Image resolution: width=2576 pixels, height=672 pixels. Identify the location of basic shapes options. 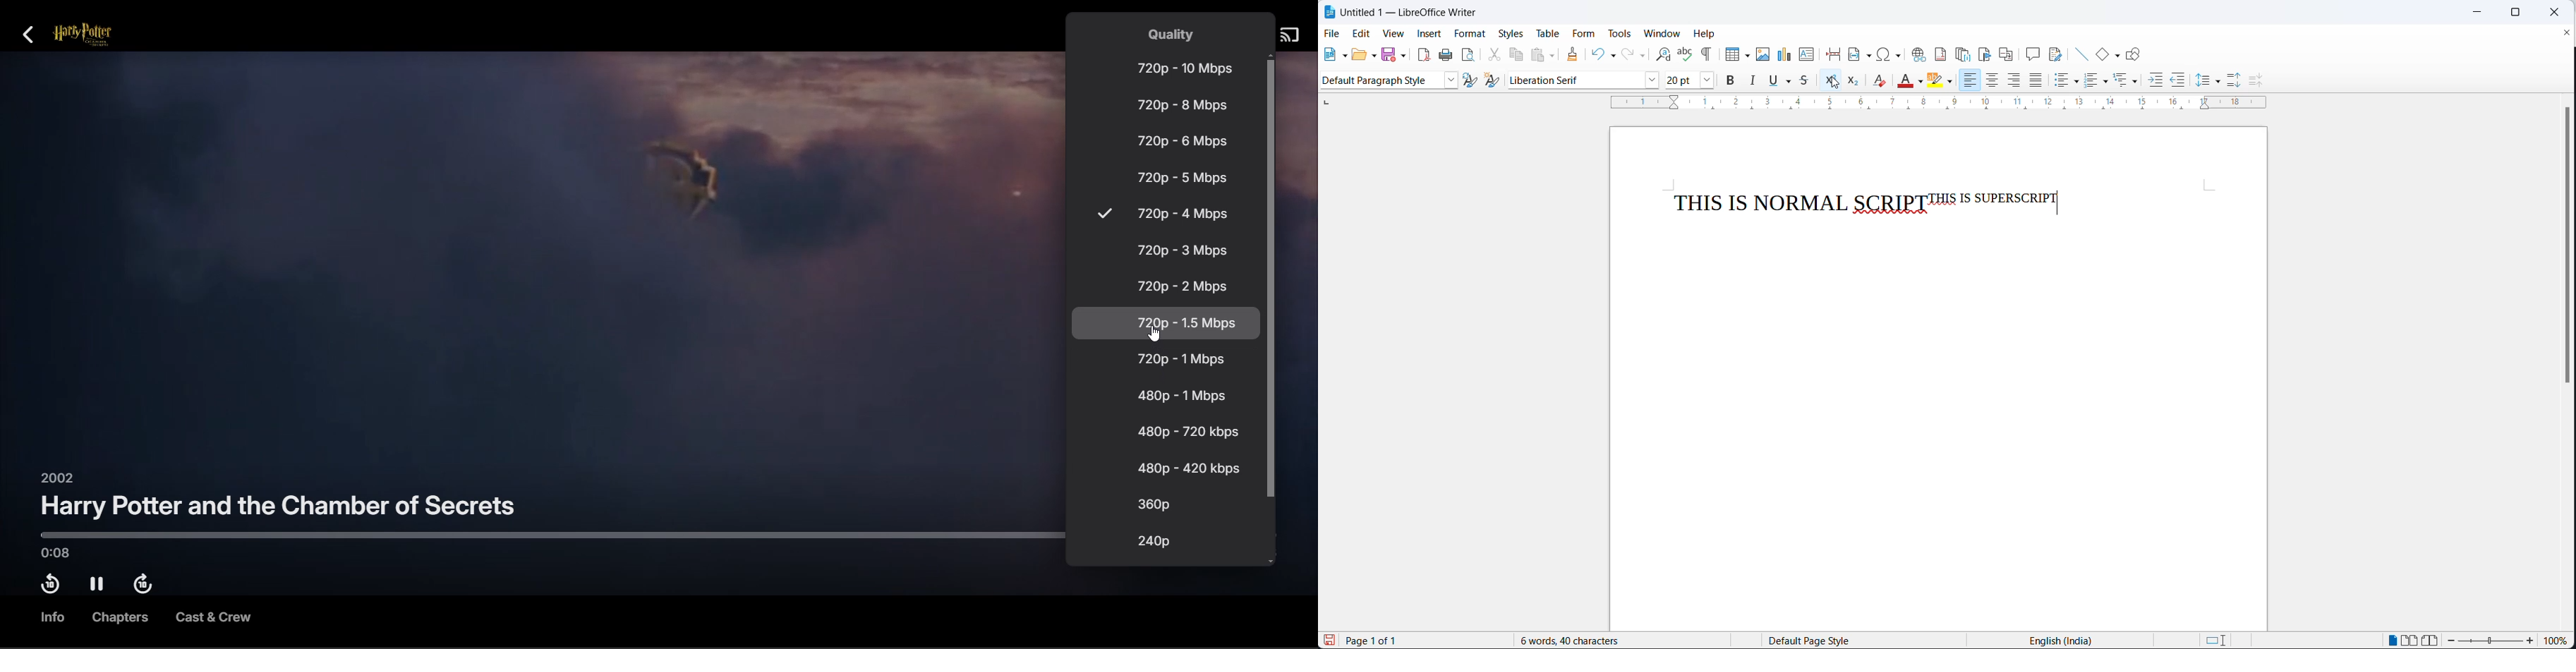
(2116, 54).